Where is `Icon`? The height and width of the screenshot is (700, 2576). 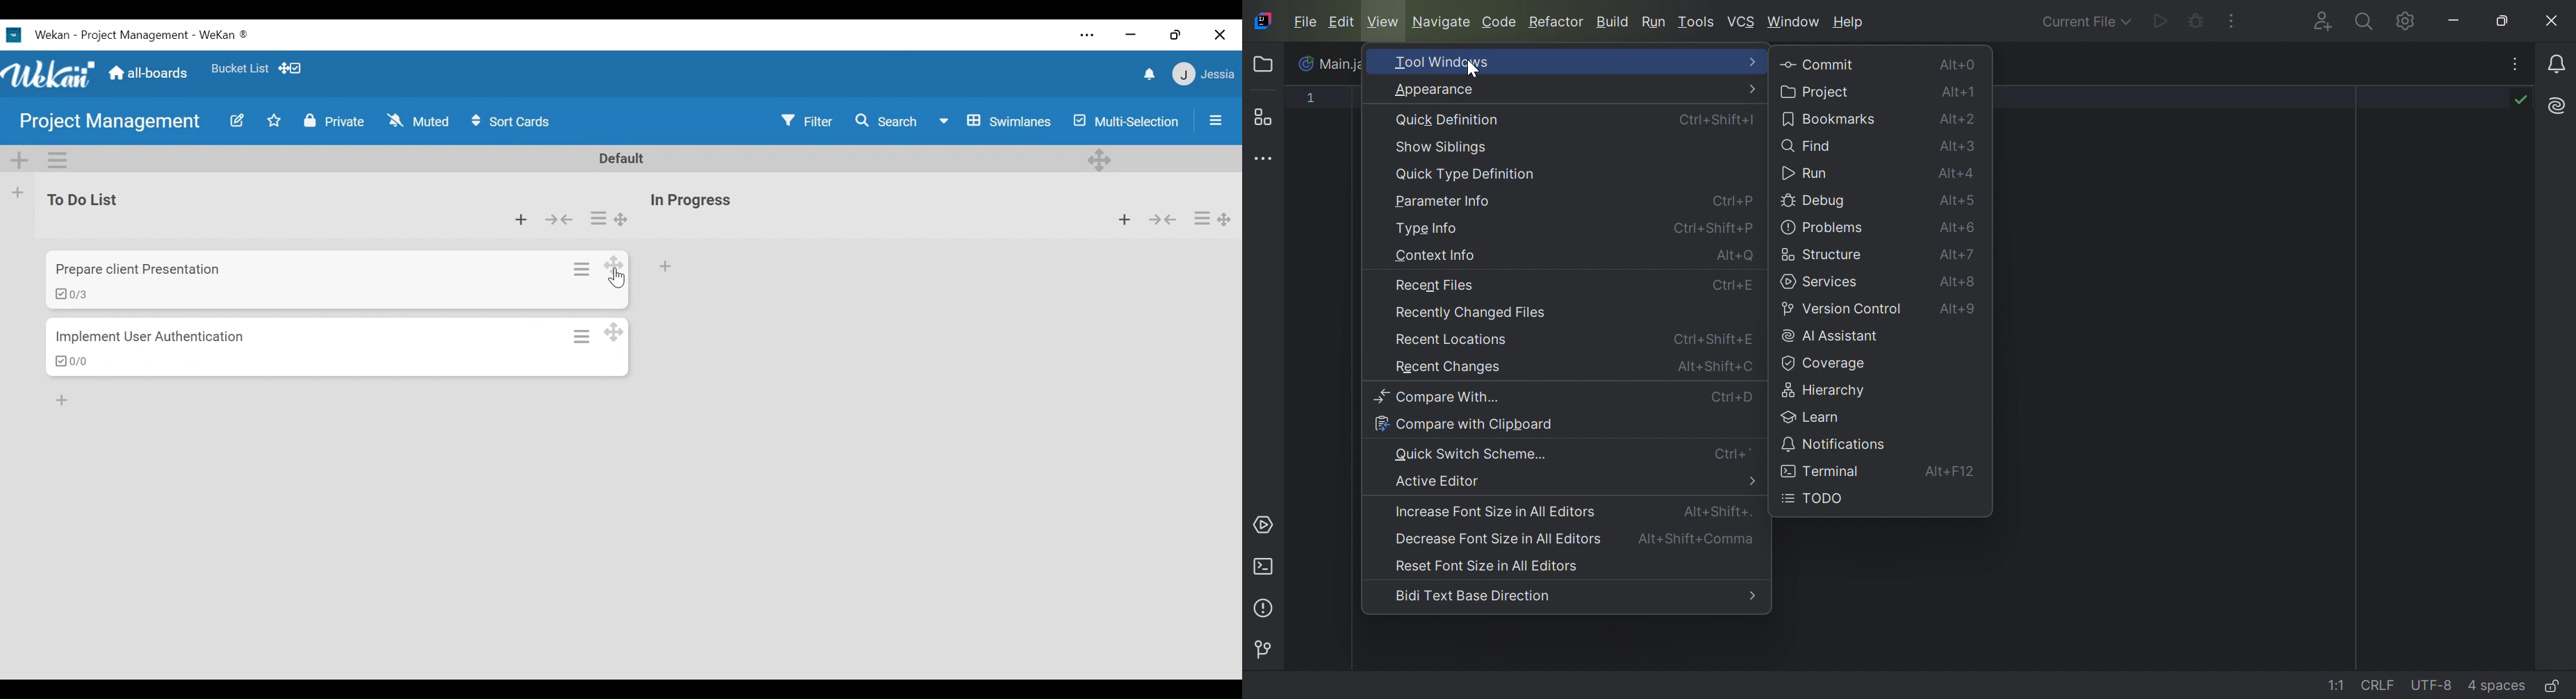 Icon is located at coordinates (1307, 63).